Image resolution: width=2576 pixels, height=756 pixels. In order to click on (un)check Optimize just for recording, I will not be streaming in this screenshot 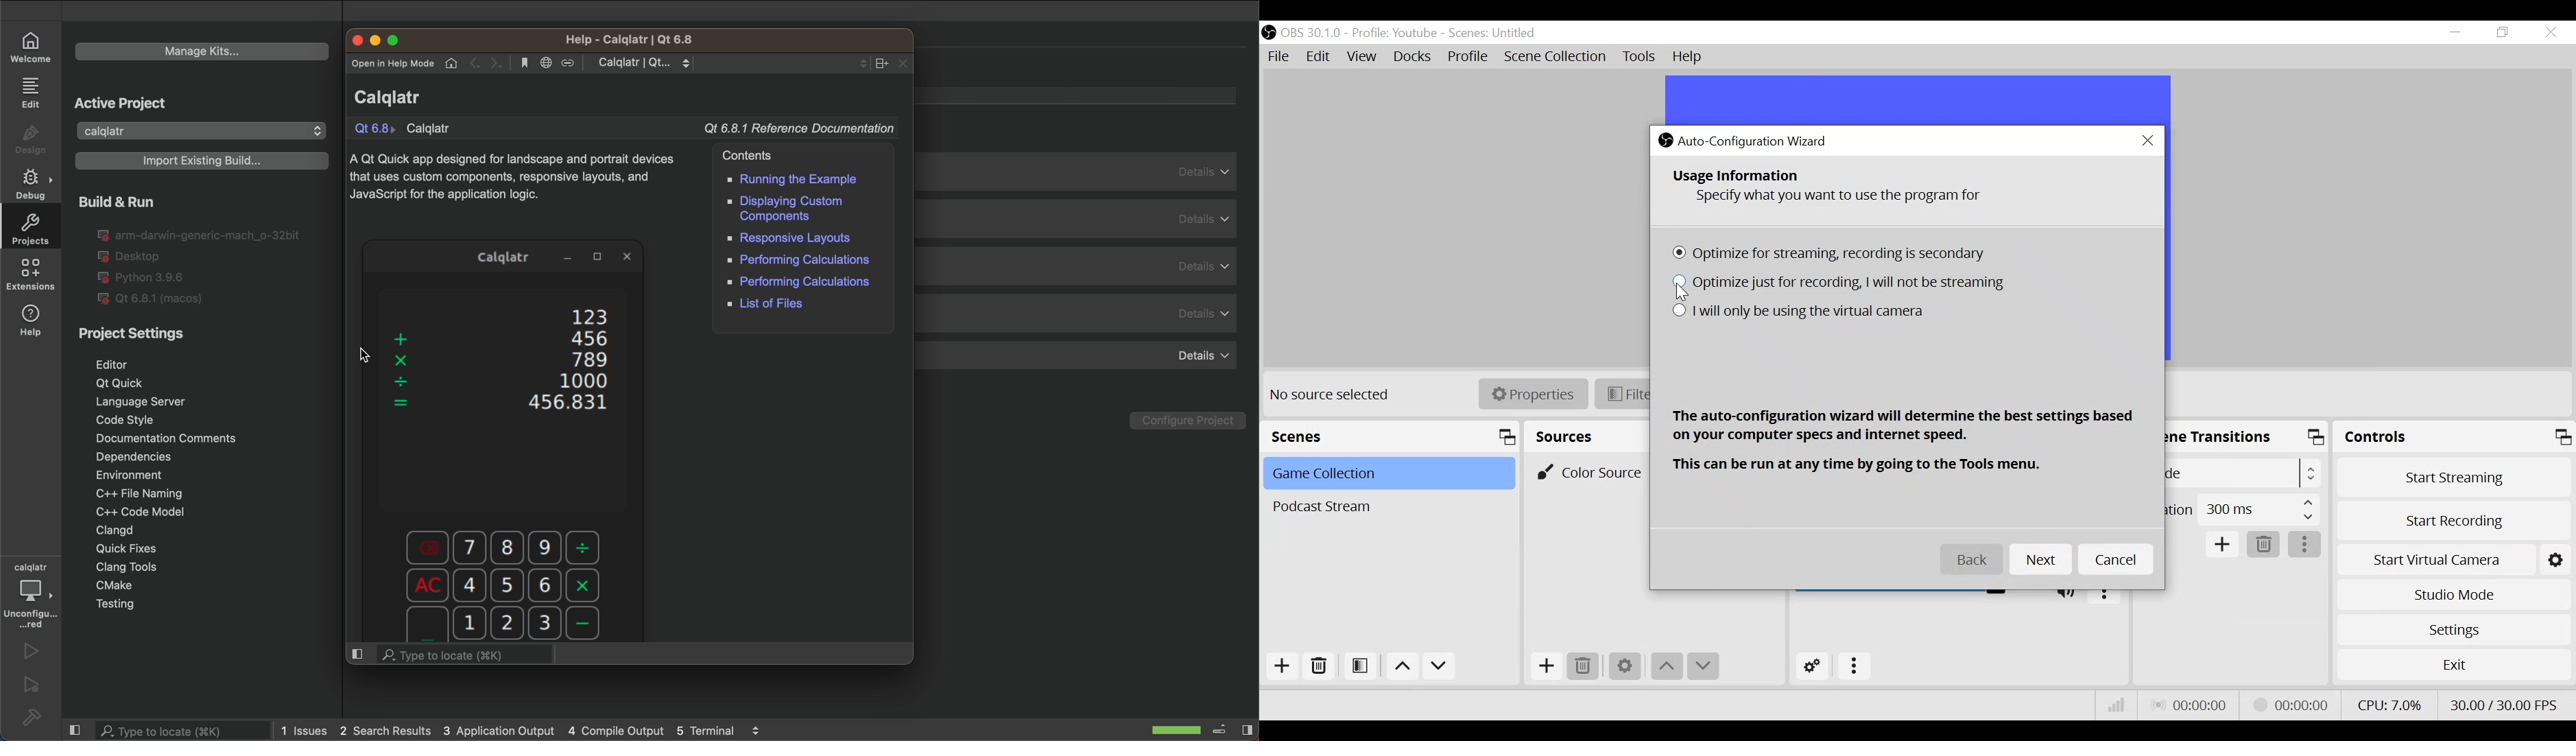, I will do `click(1843, 283)`.